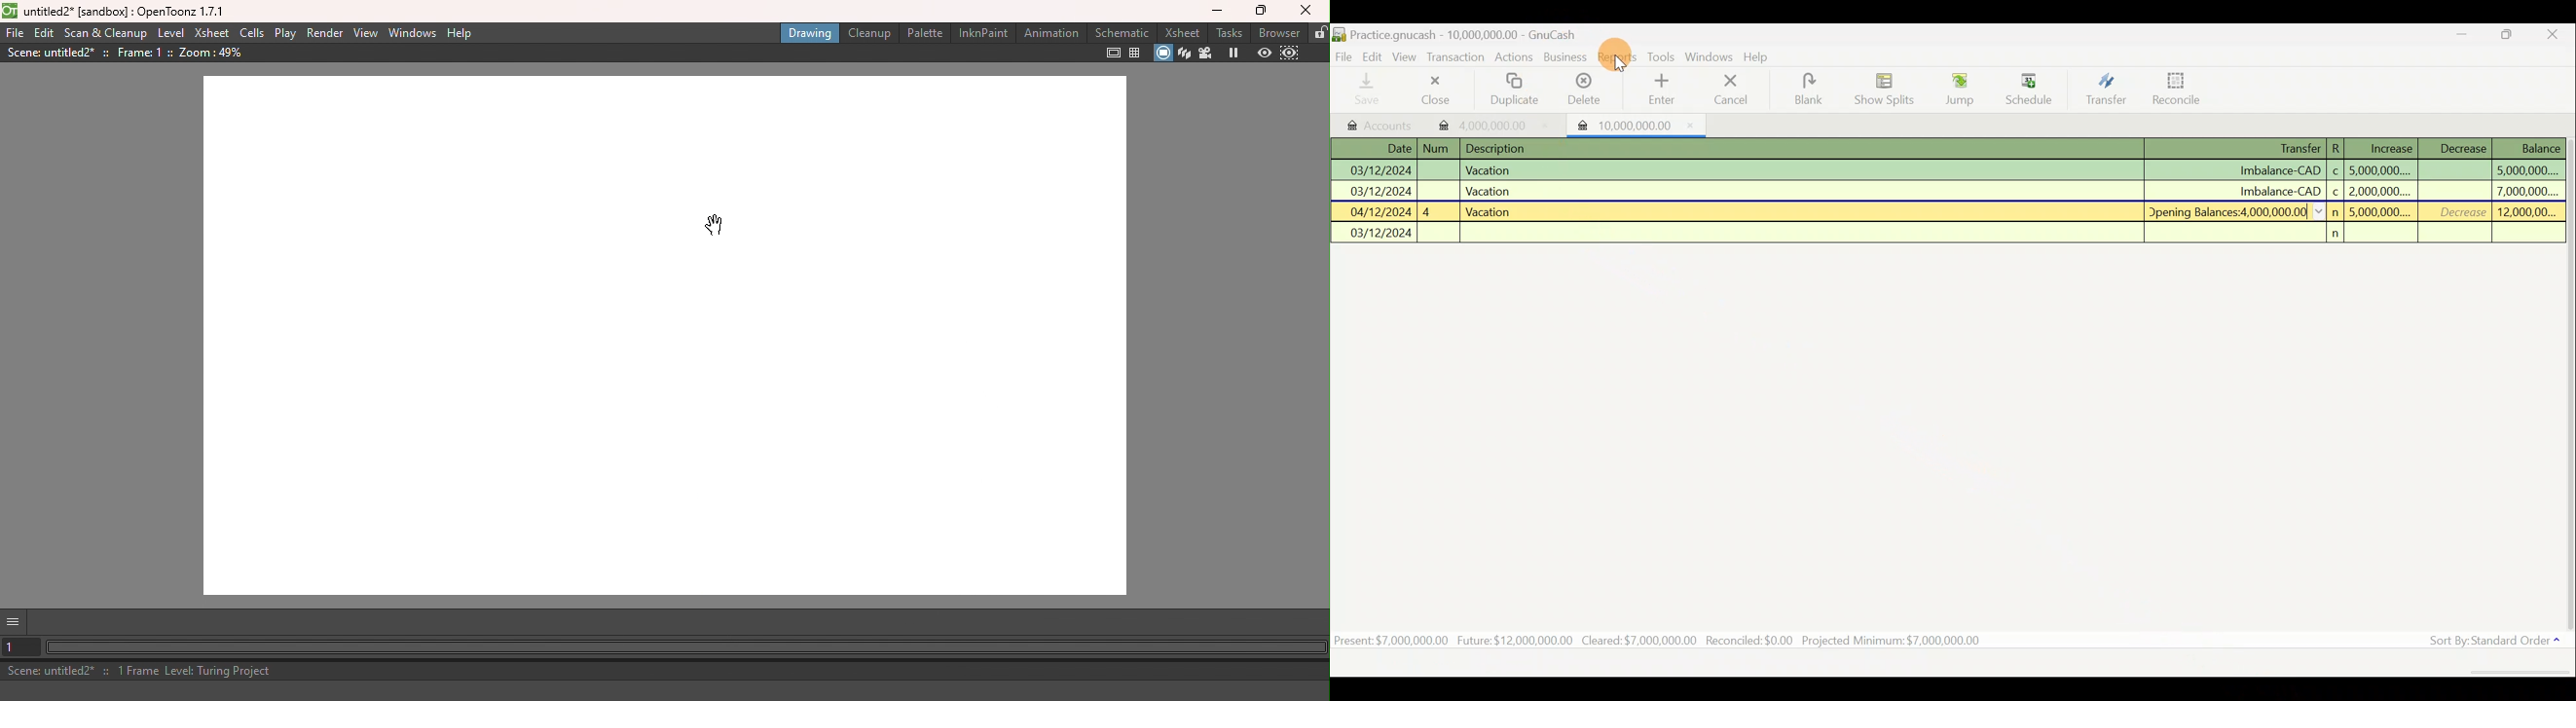 This screenshot has width=2576, height=728. Describe the element at coordinates (1137, 55) in the screenshot. I see `Field guide` at that location.